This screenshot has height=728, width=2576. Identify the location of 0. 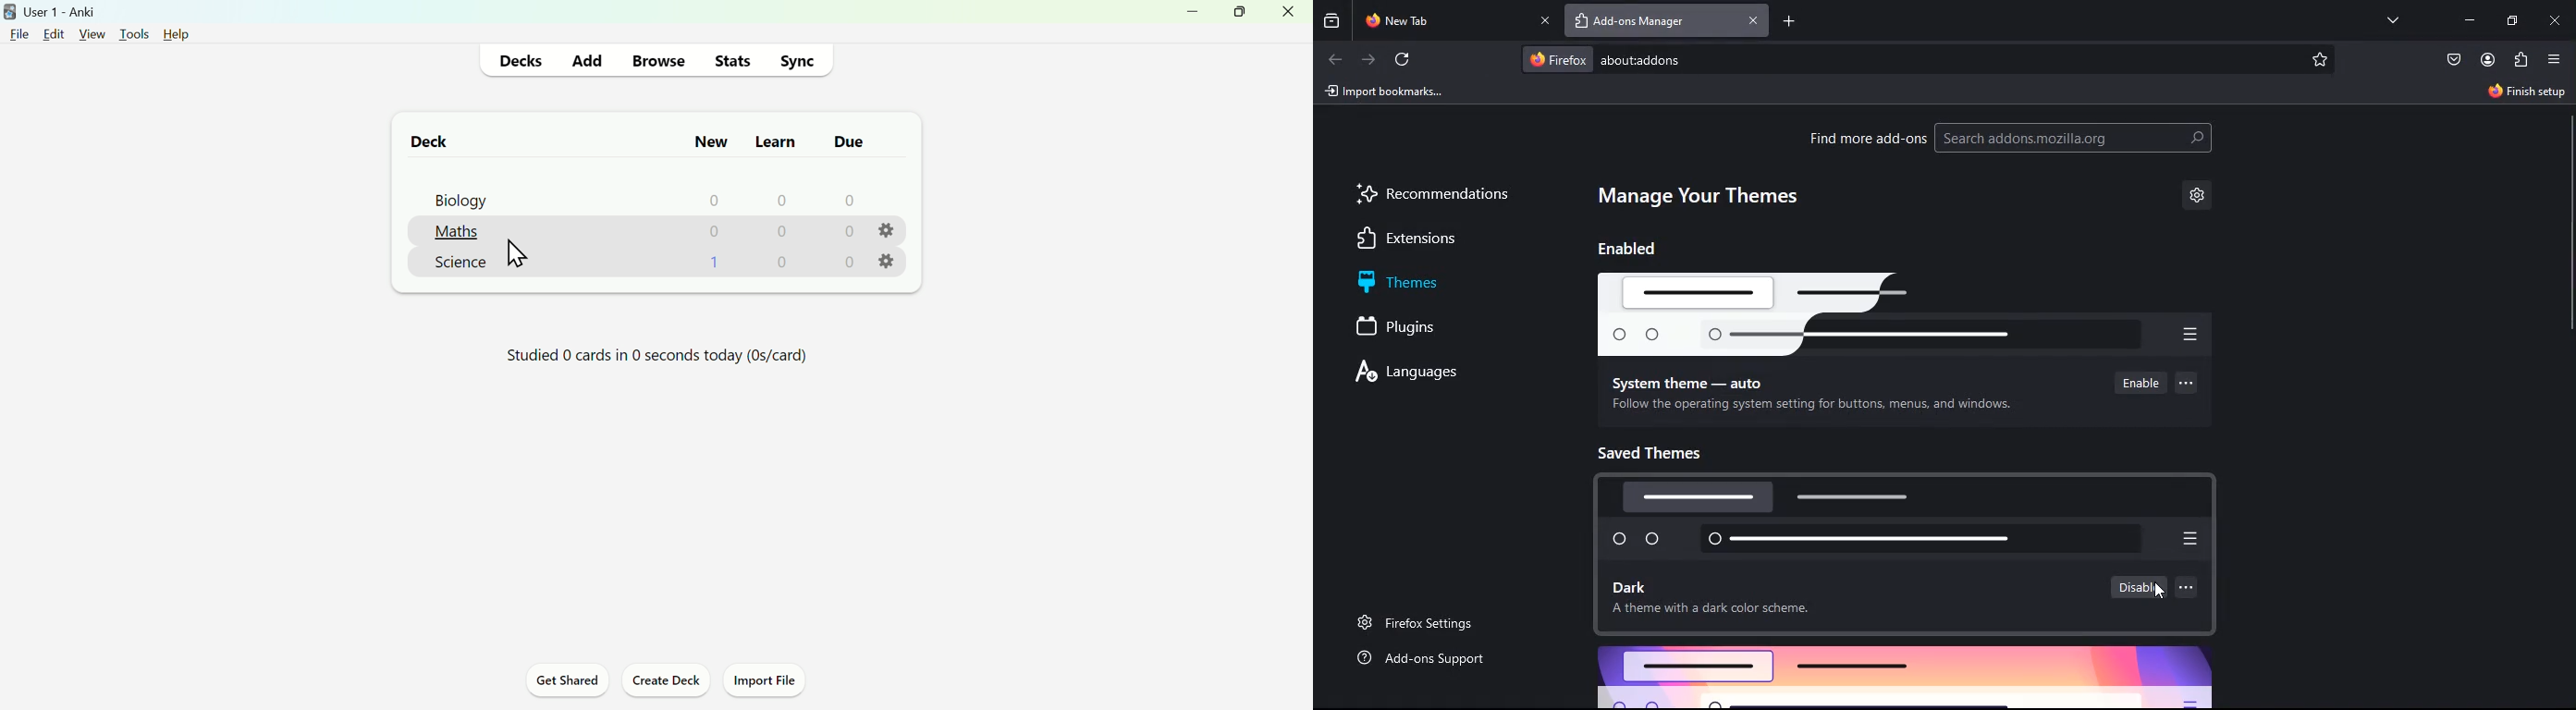
(781, 199).